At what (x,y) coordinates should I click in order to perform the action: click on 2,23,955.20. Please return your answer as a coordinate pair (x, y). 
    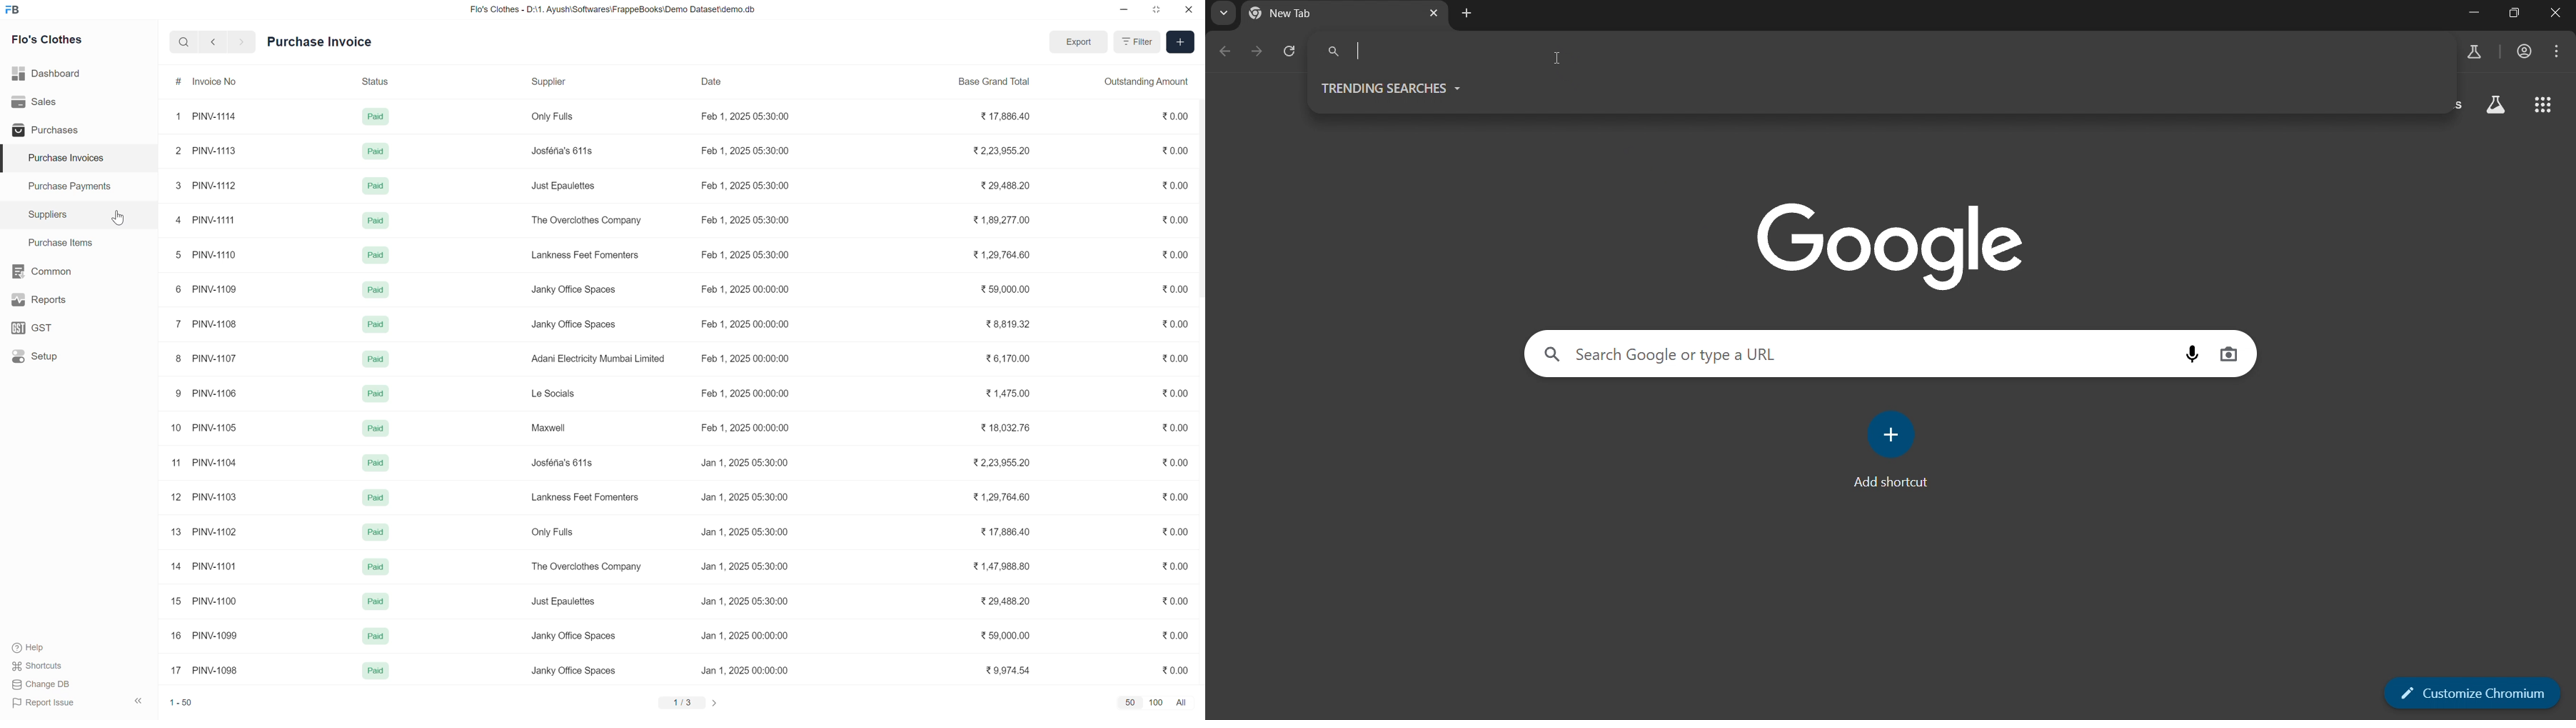
    Looking at the image, I should click on (1002, 151).